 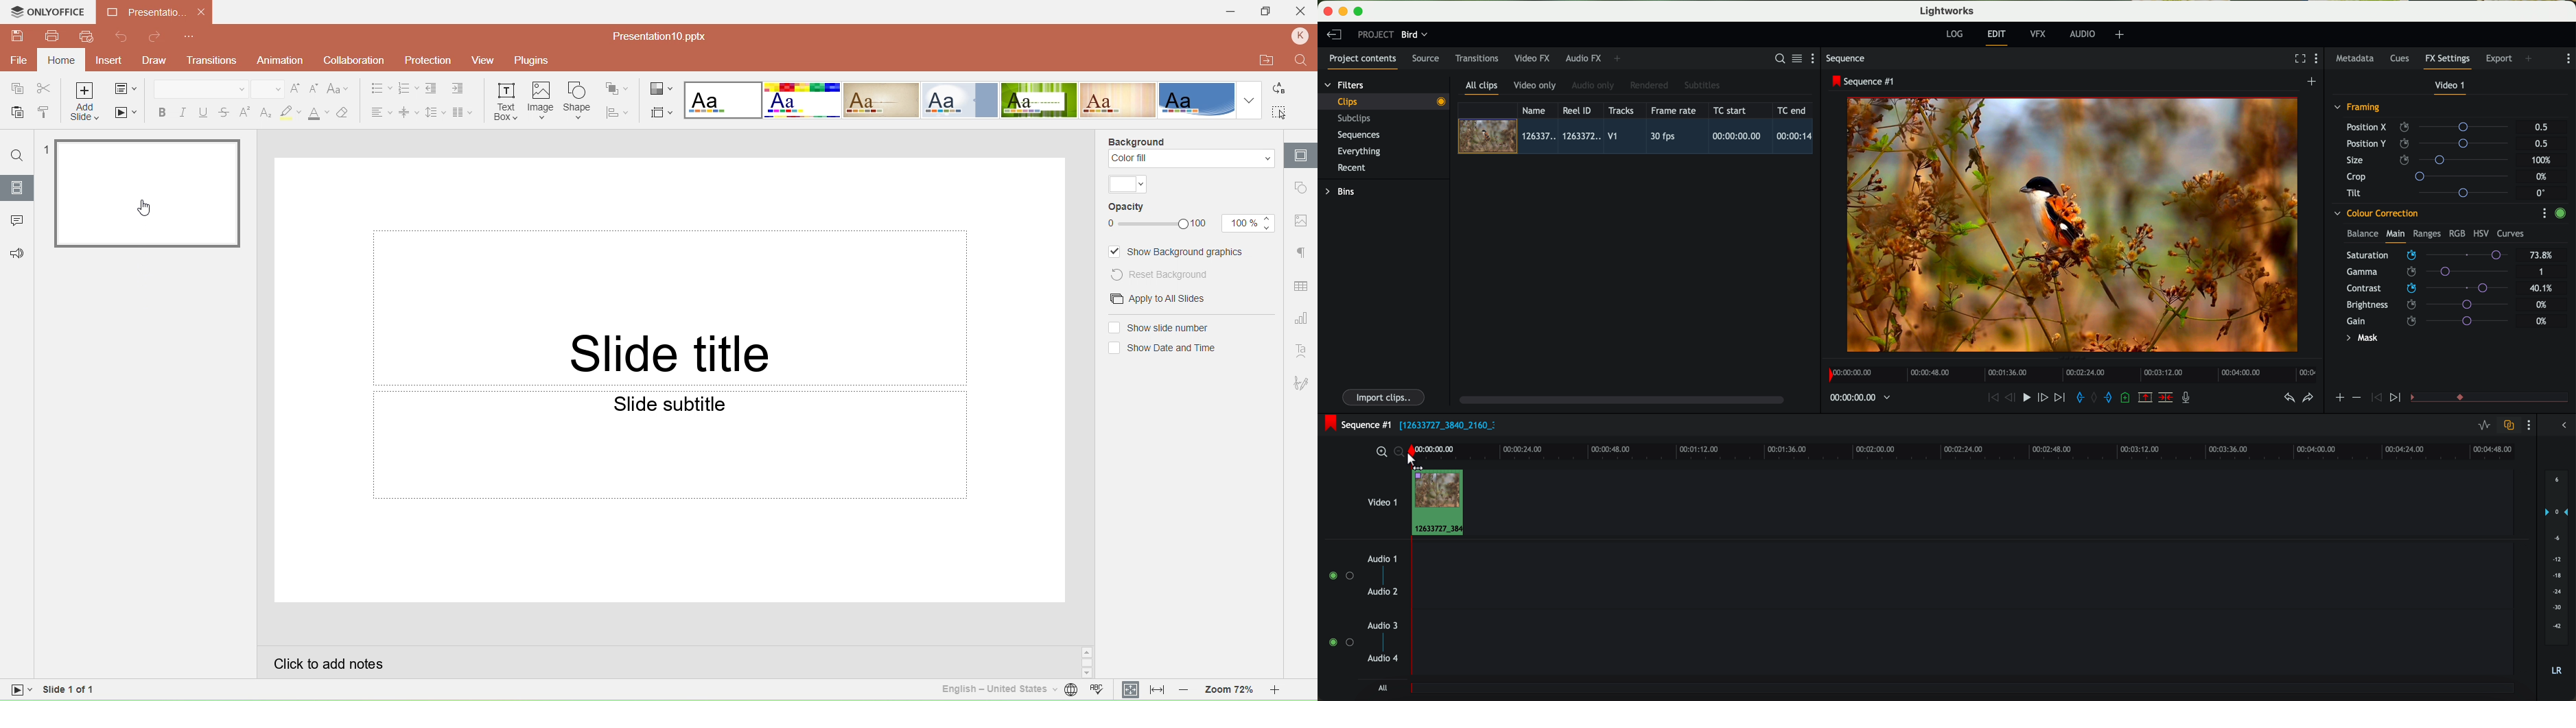 What do you see at coordinates (1087, 662) in the screenshot?
I see `Scroll button` at bounding box center [1087, 662].